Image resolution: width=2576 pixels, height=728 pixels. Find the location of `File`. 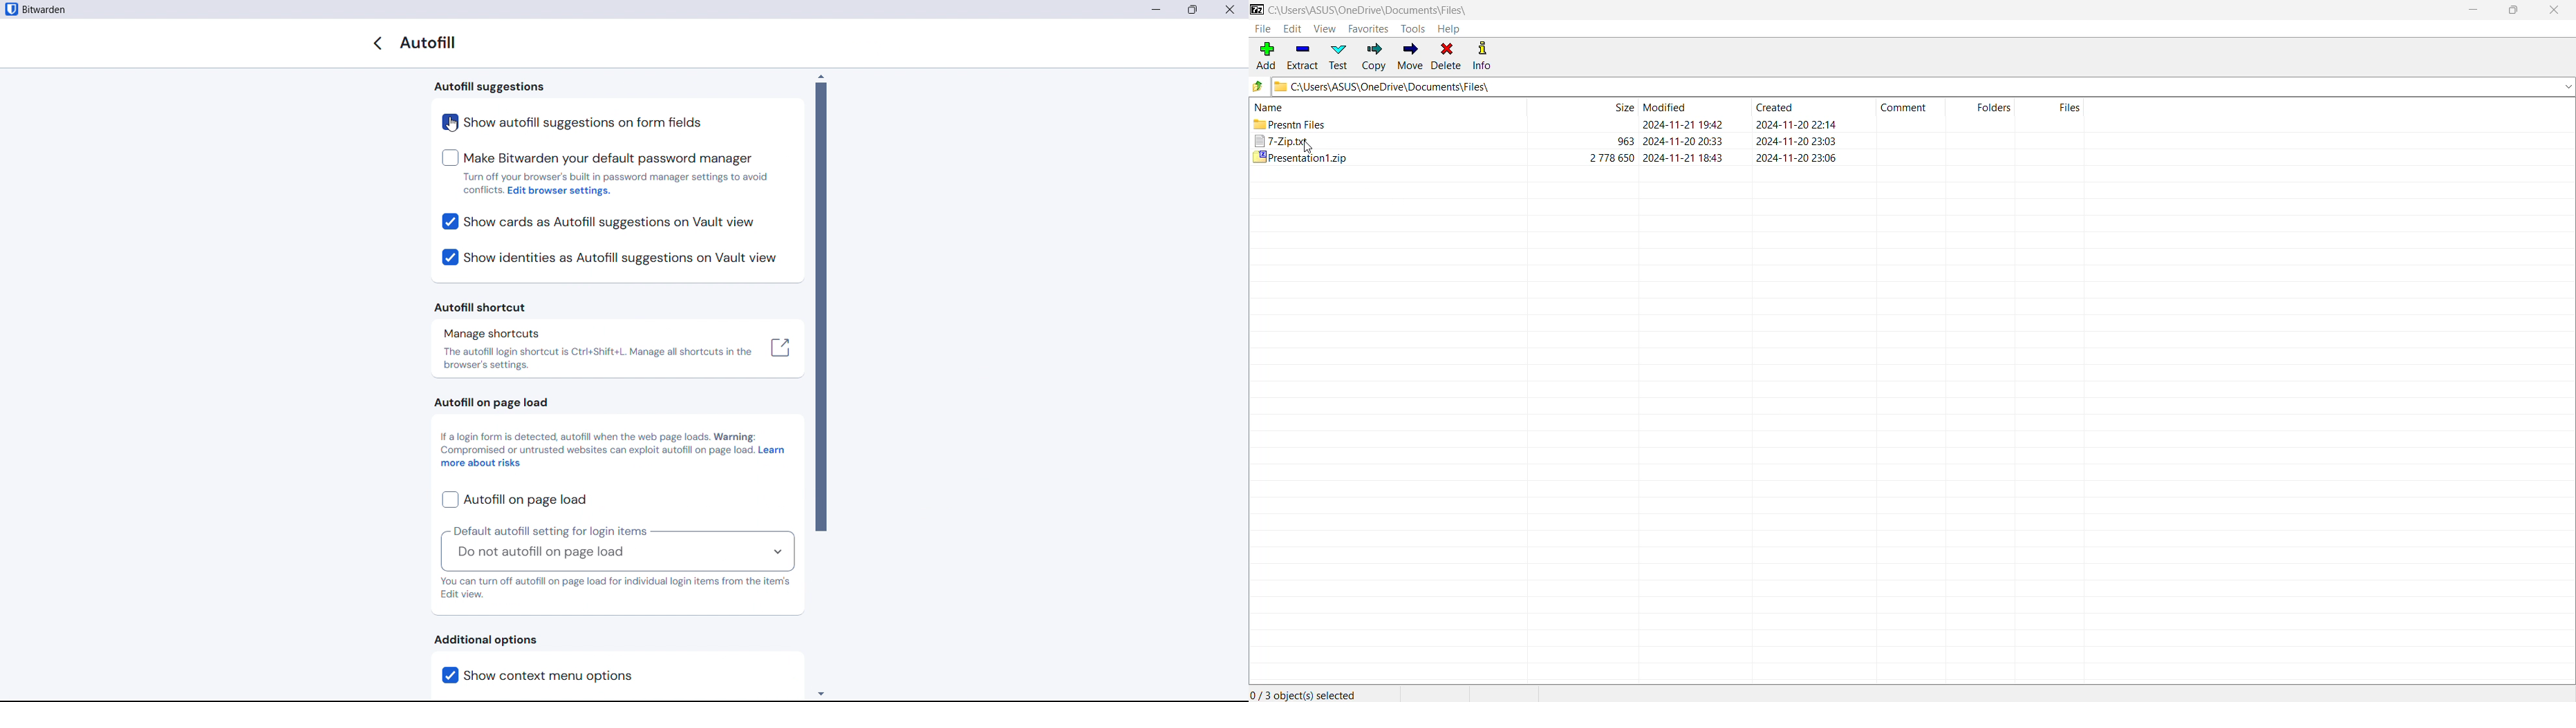

File is located at coordinates (1264, 30).